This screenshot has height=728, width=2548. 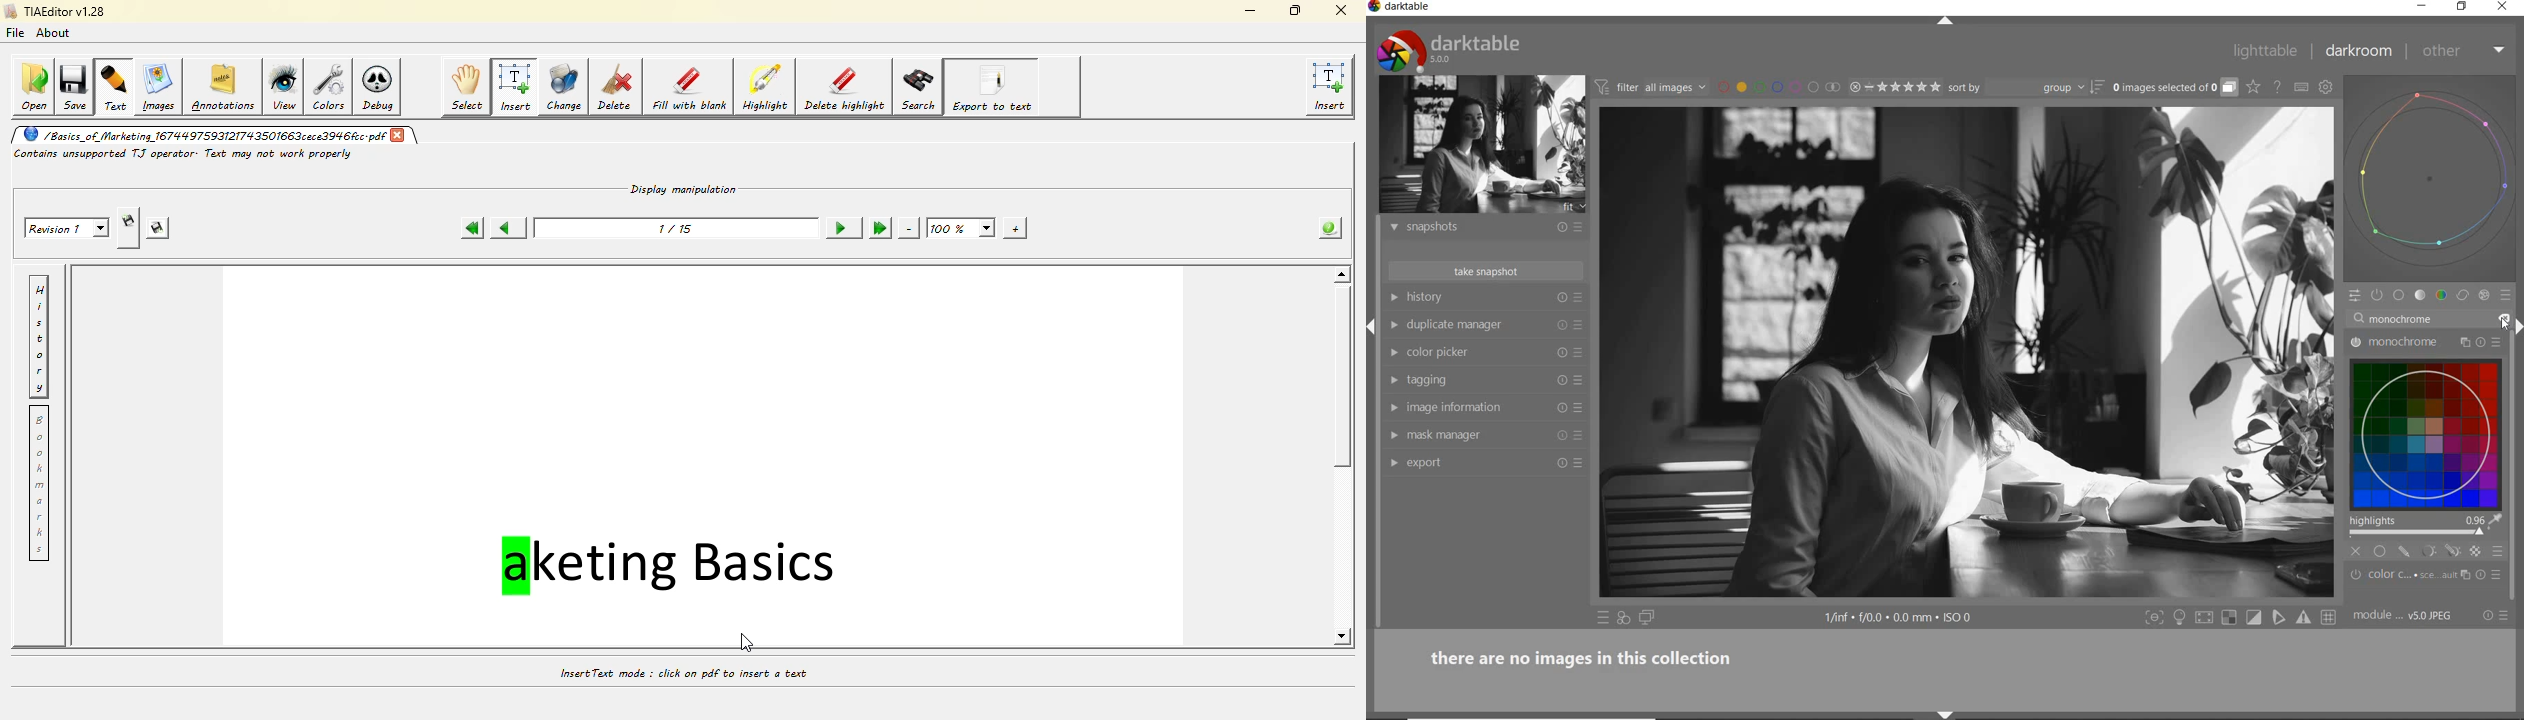 I want to click on image preview, so click(x=1483, y=145).